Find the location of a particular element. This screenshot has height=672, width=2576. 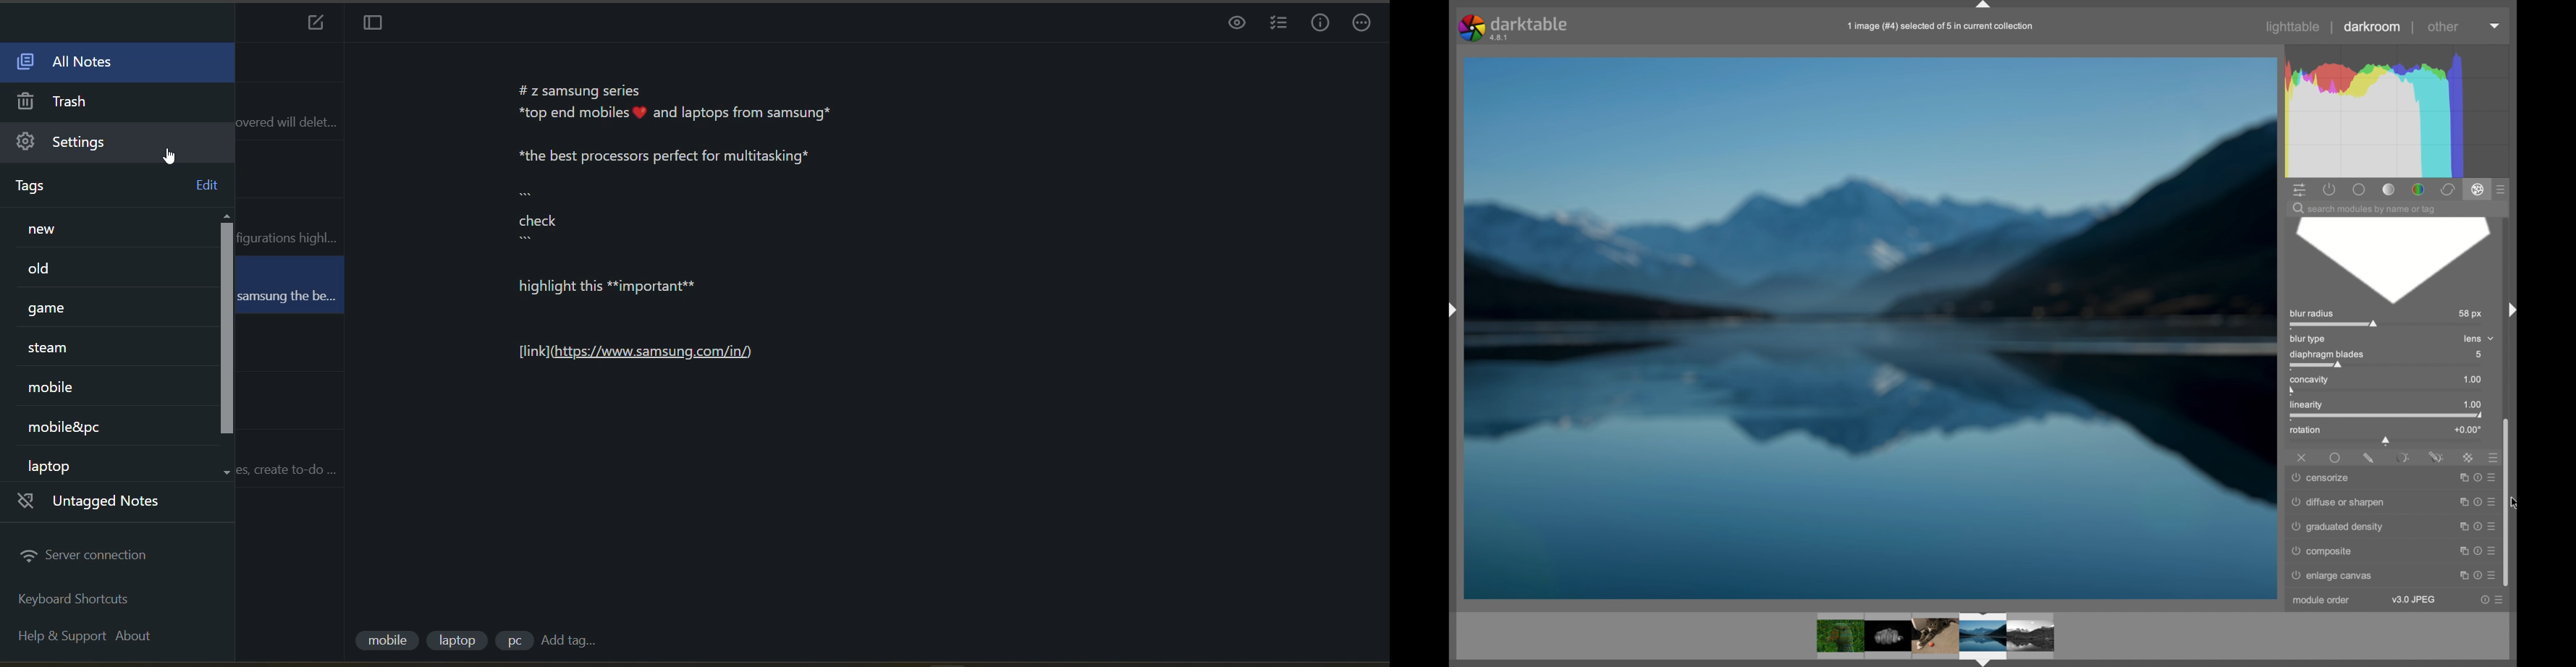

drawnamsk is located at coordinates (2368, 458).